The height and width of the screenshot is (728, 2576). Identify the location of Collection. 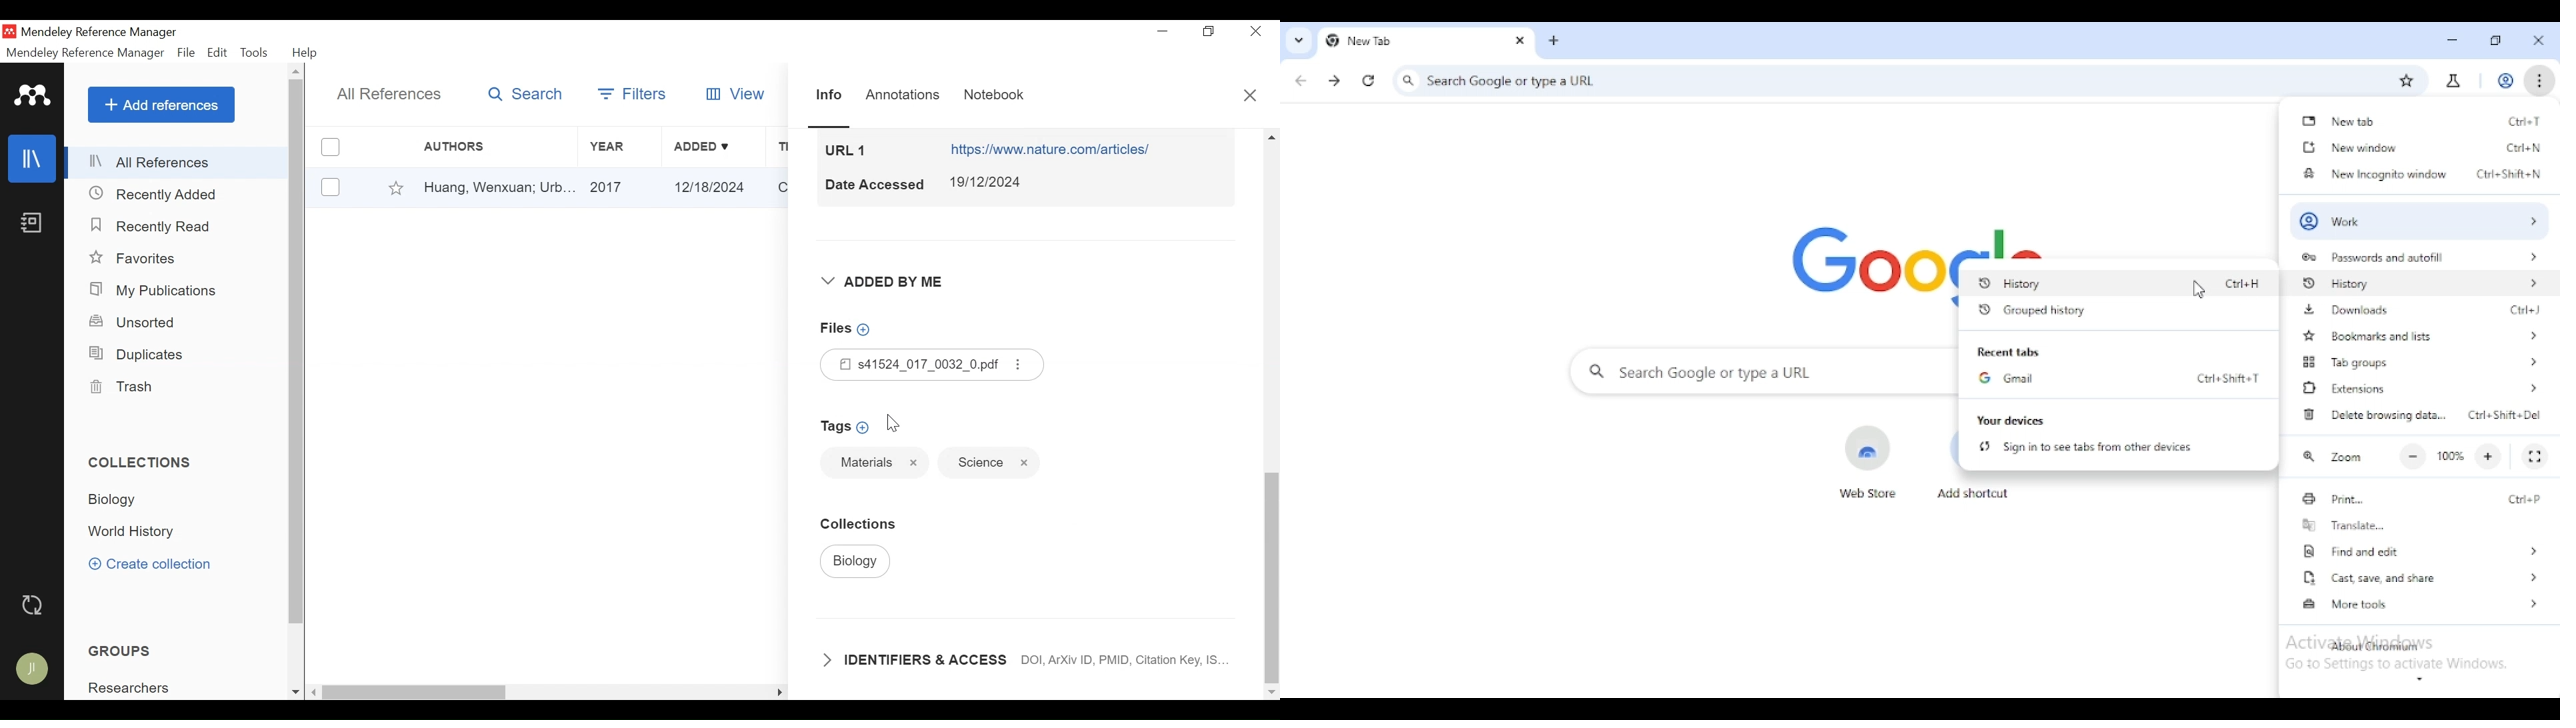
(127, 501).